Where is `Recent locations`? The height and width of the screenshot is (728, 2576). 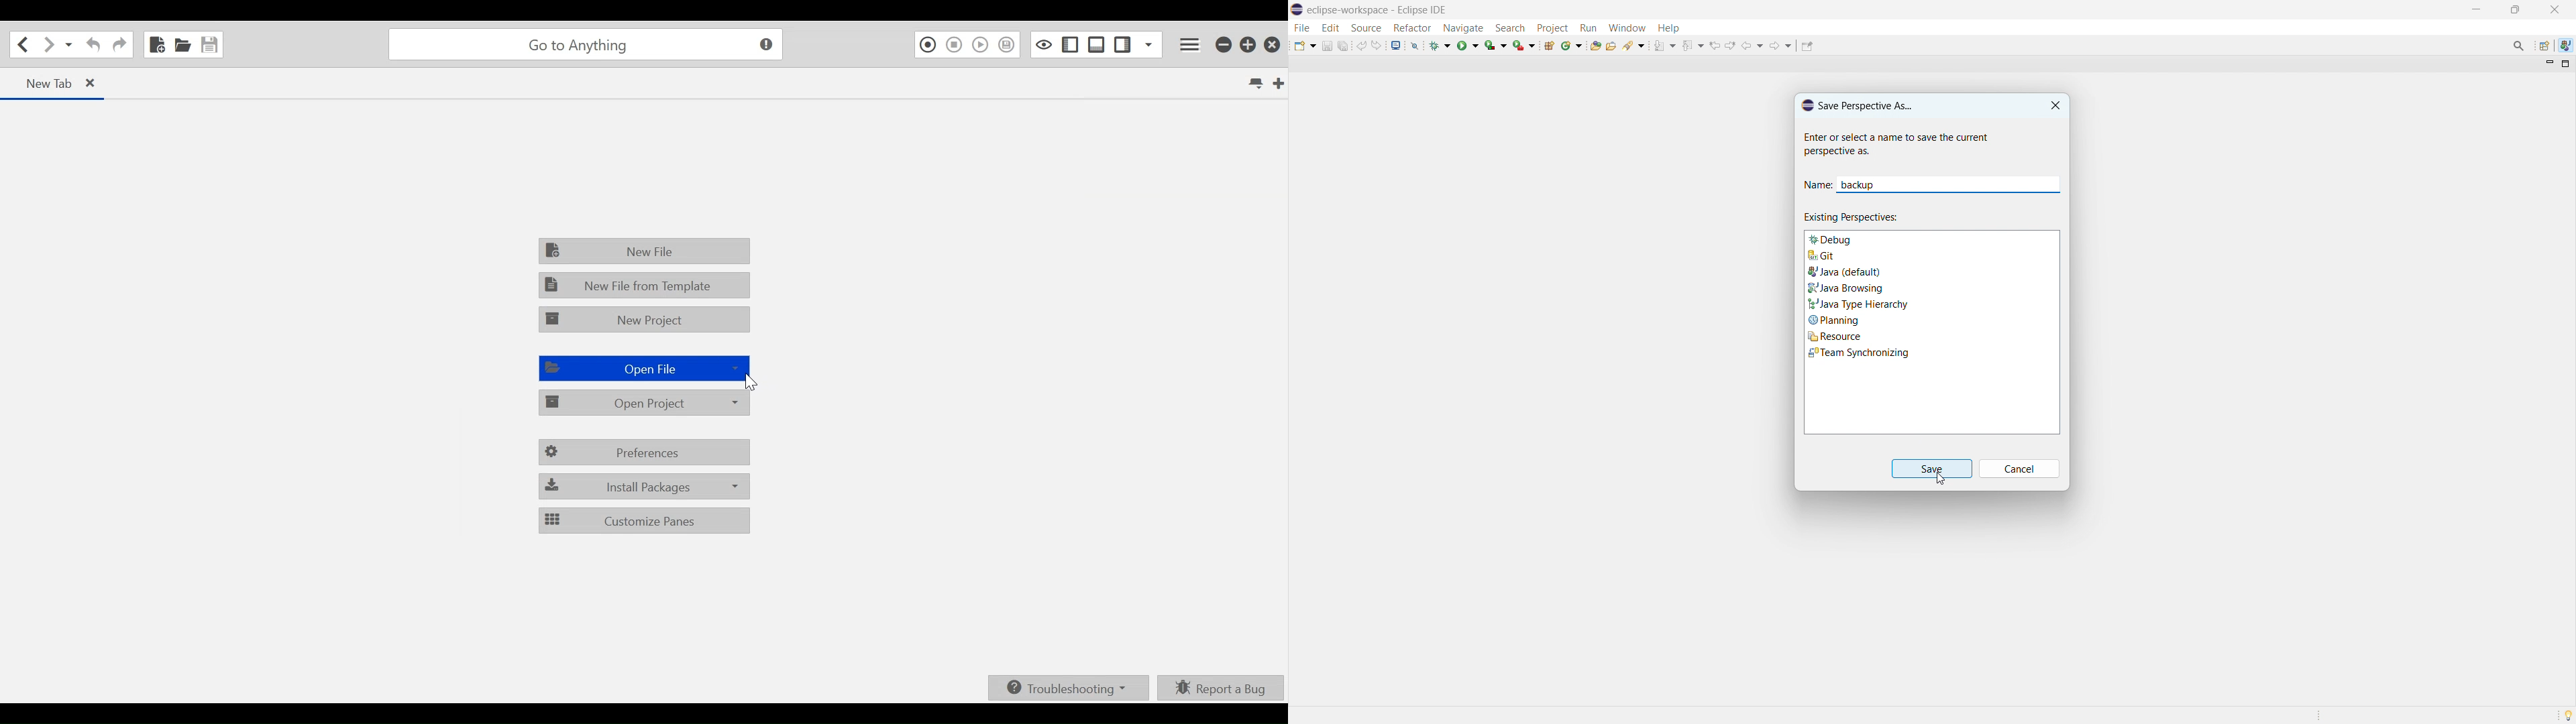
Recent locations is located at coordinates (69, 46).